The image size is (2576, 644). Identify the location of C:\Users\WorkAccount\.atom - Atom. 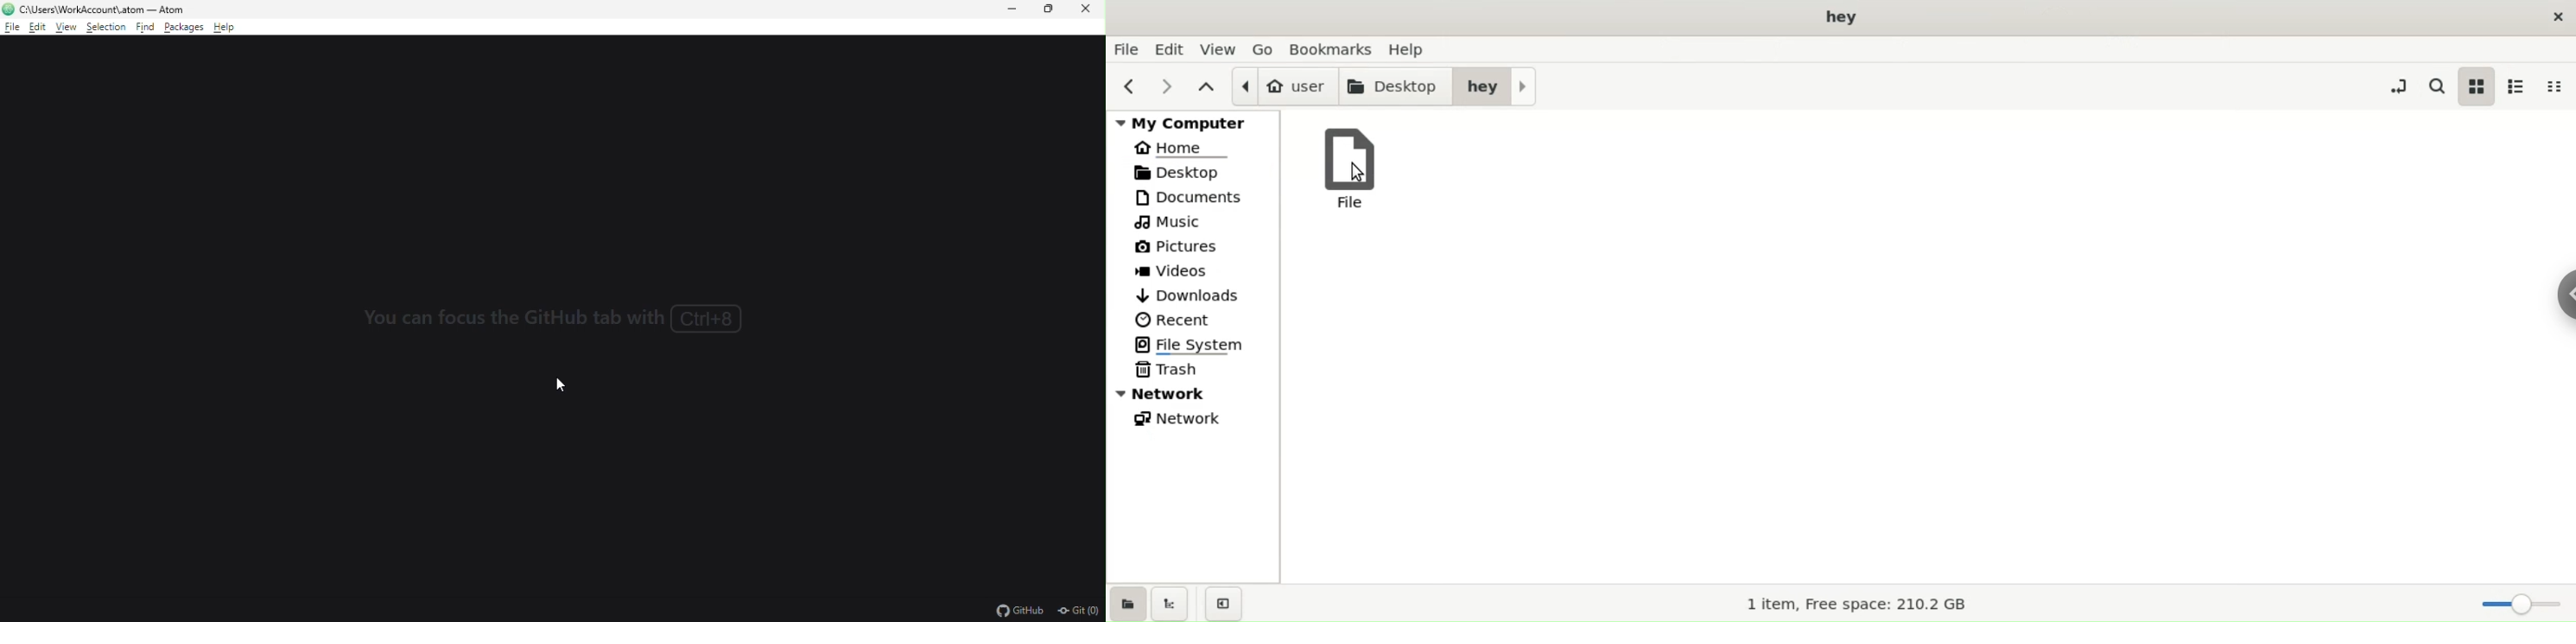
(109, 9).